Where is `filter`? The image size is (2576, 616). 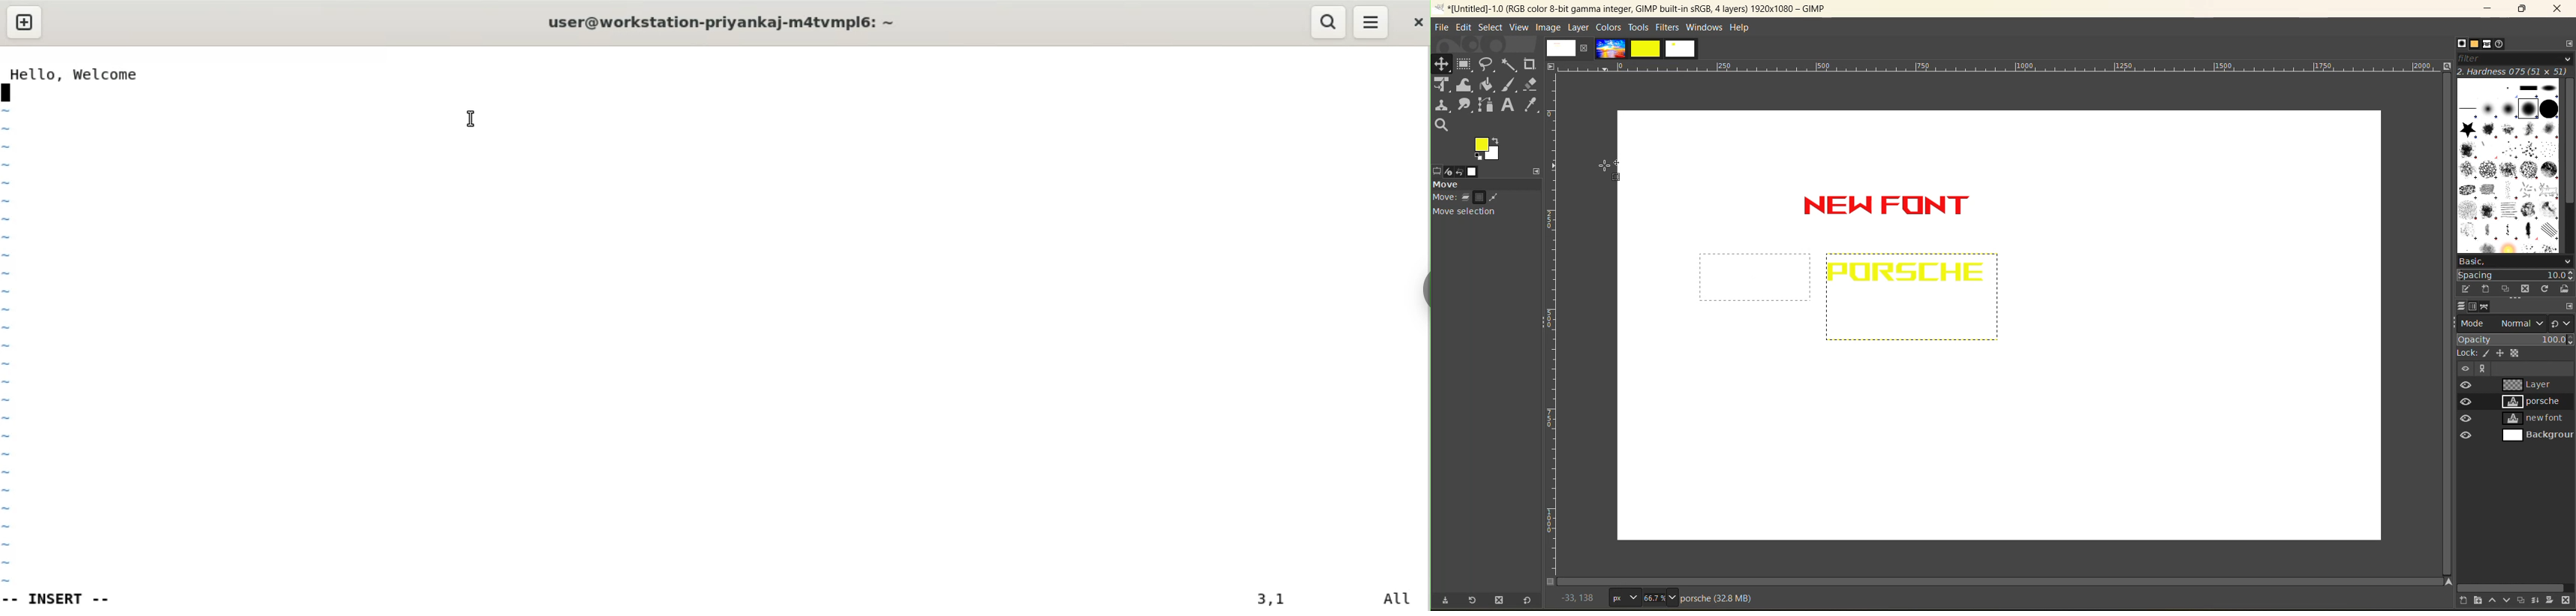
filter is located at coordinates (2515, 58).